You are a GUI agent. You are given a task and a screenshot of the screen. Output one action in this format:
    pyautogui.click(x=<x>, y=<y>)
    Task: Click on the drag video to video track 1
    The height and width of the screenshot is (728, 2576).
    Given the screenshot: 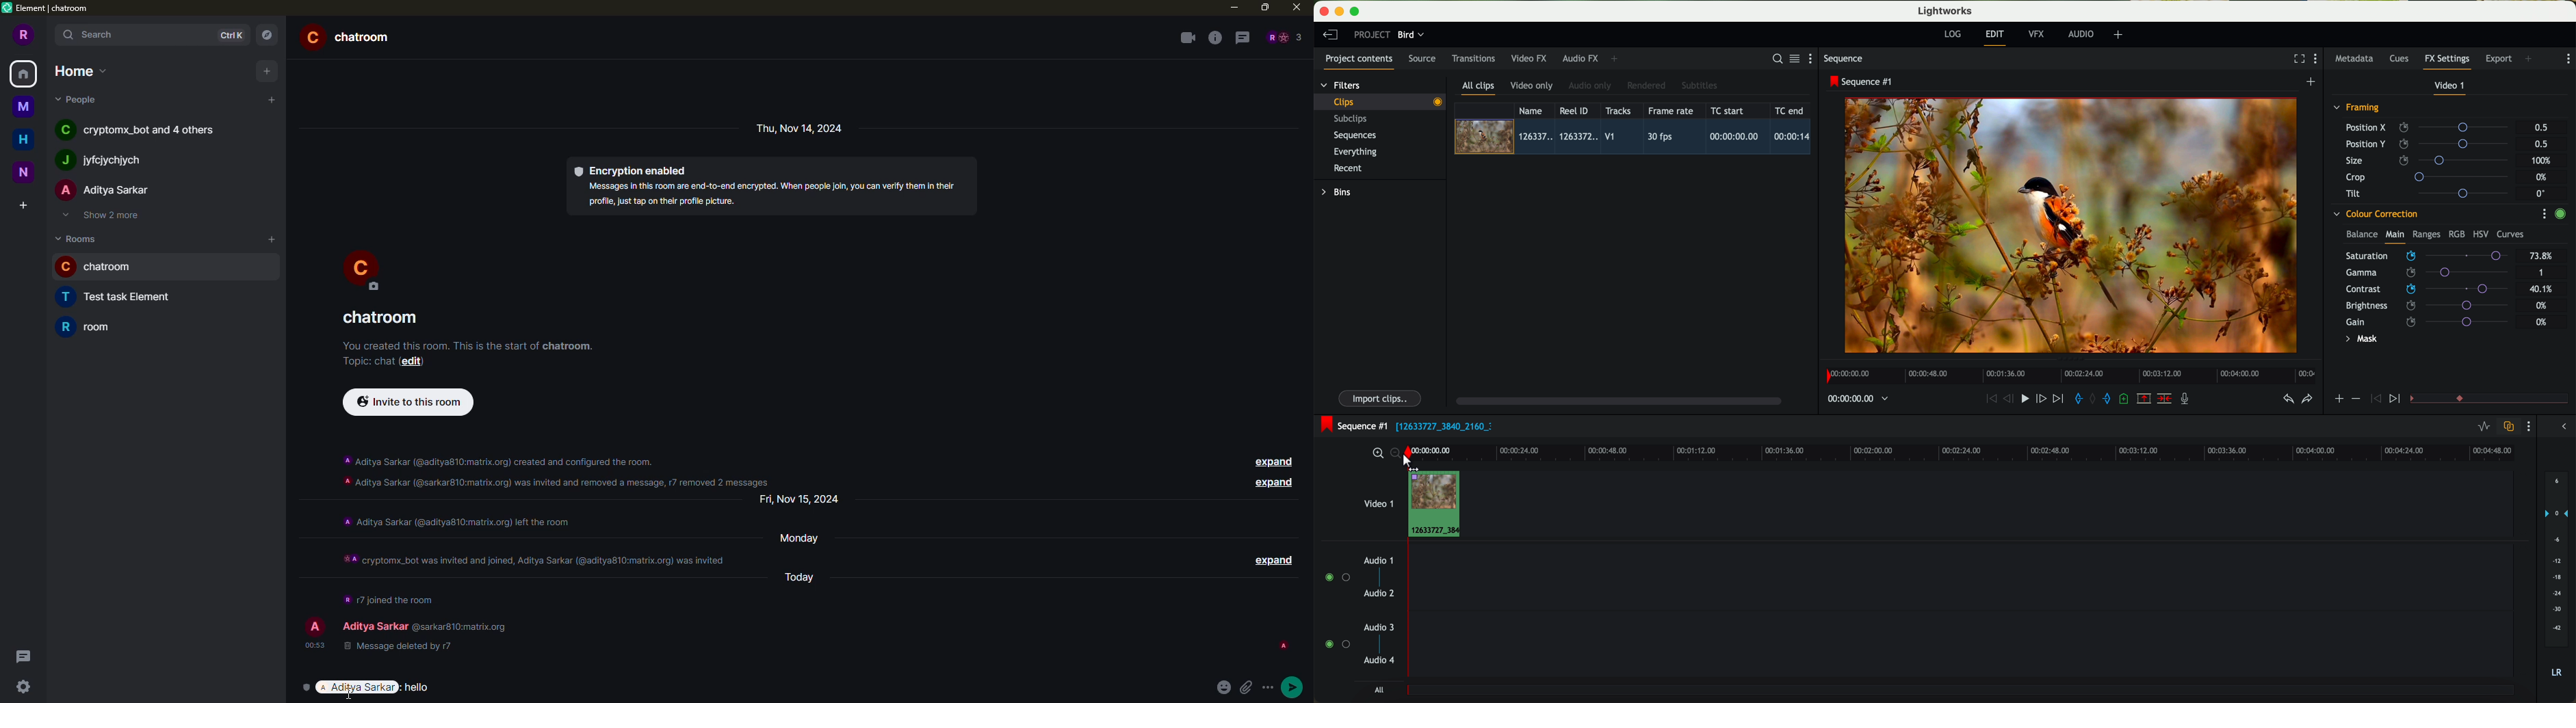 What is the action you would take?
    pyautogui.click(x=1438, y=505)
    